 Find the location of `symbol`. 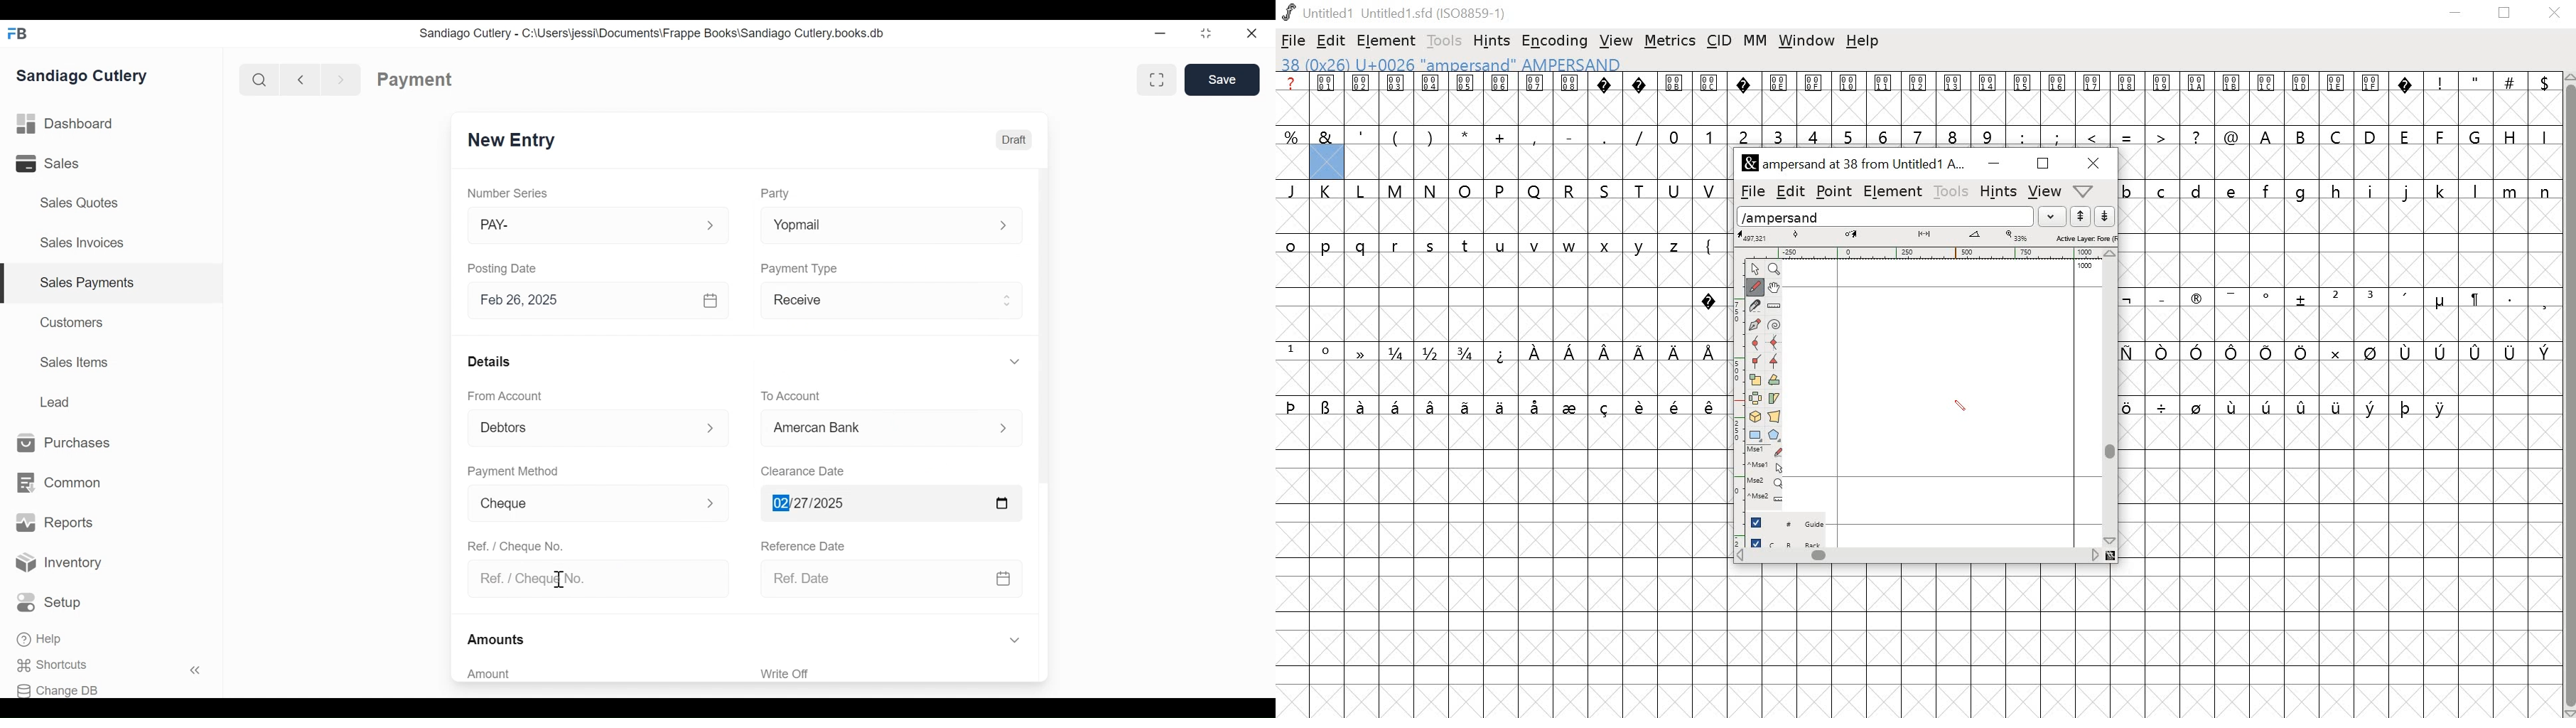

symbol is located at coordinates (2474, 299).